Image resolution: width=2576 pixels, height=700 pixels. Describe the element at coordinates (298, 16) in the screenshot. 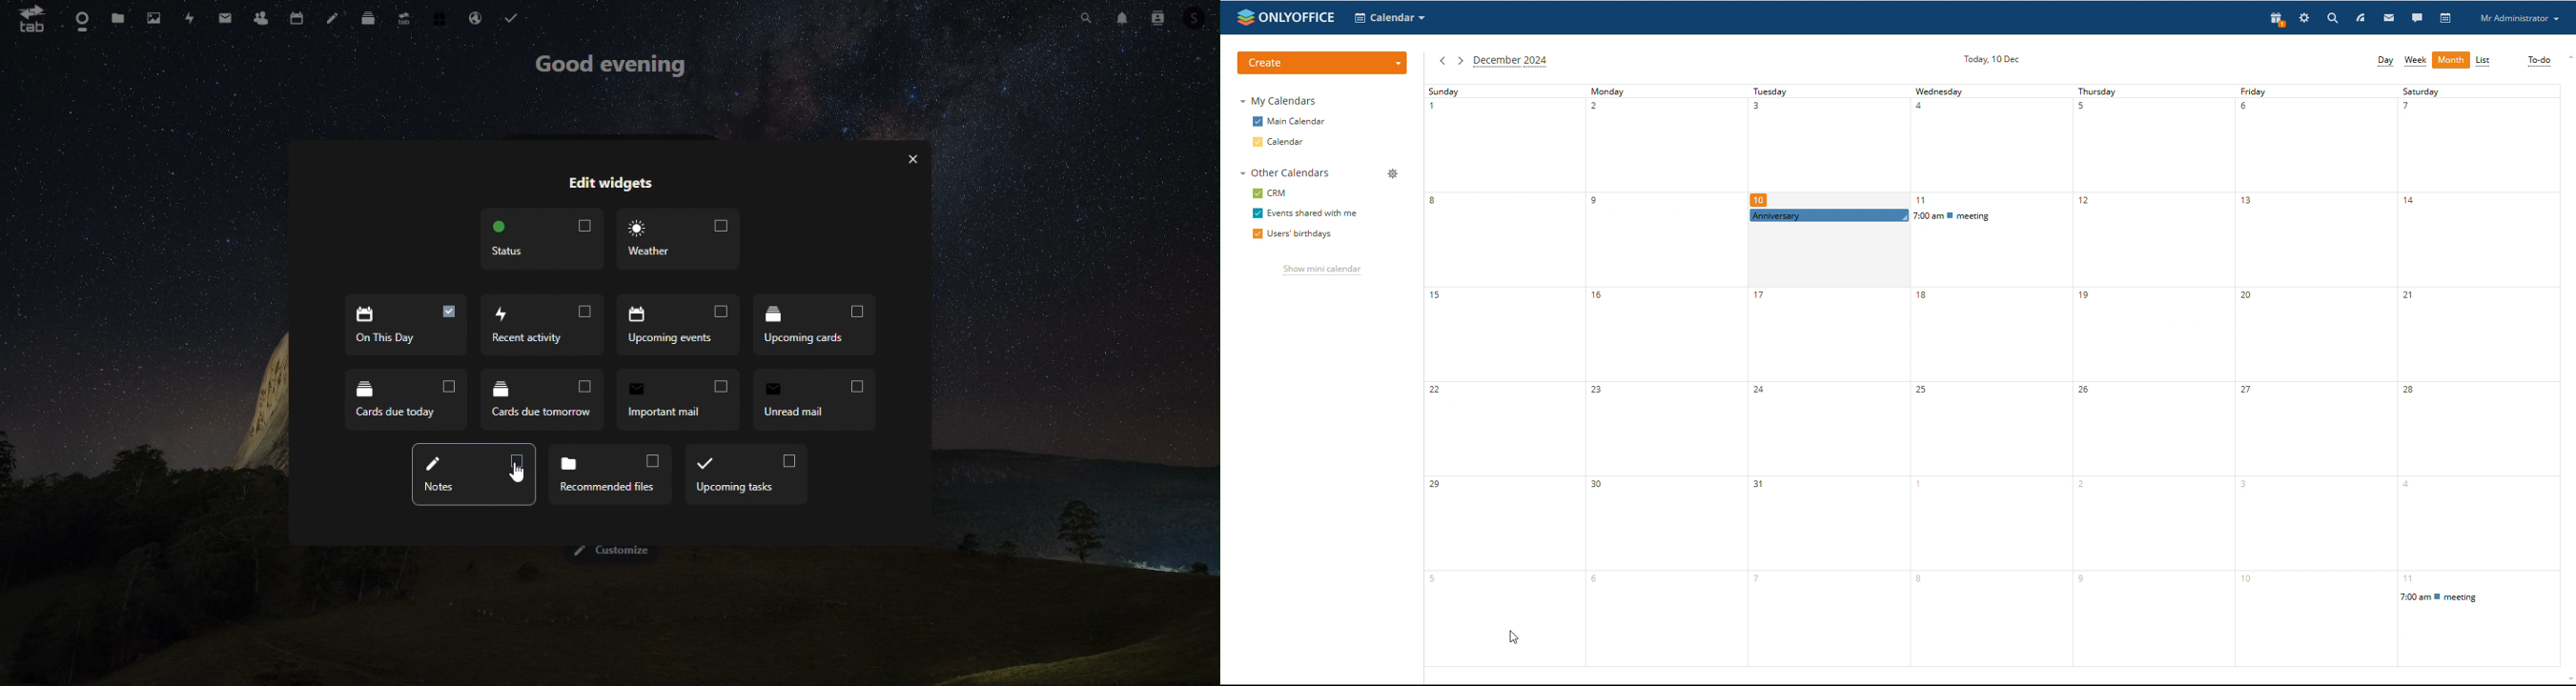

I see `calendar` at that location.